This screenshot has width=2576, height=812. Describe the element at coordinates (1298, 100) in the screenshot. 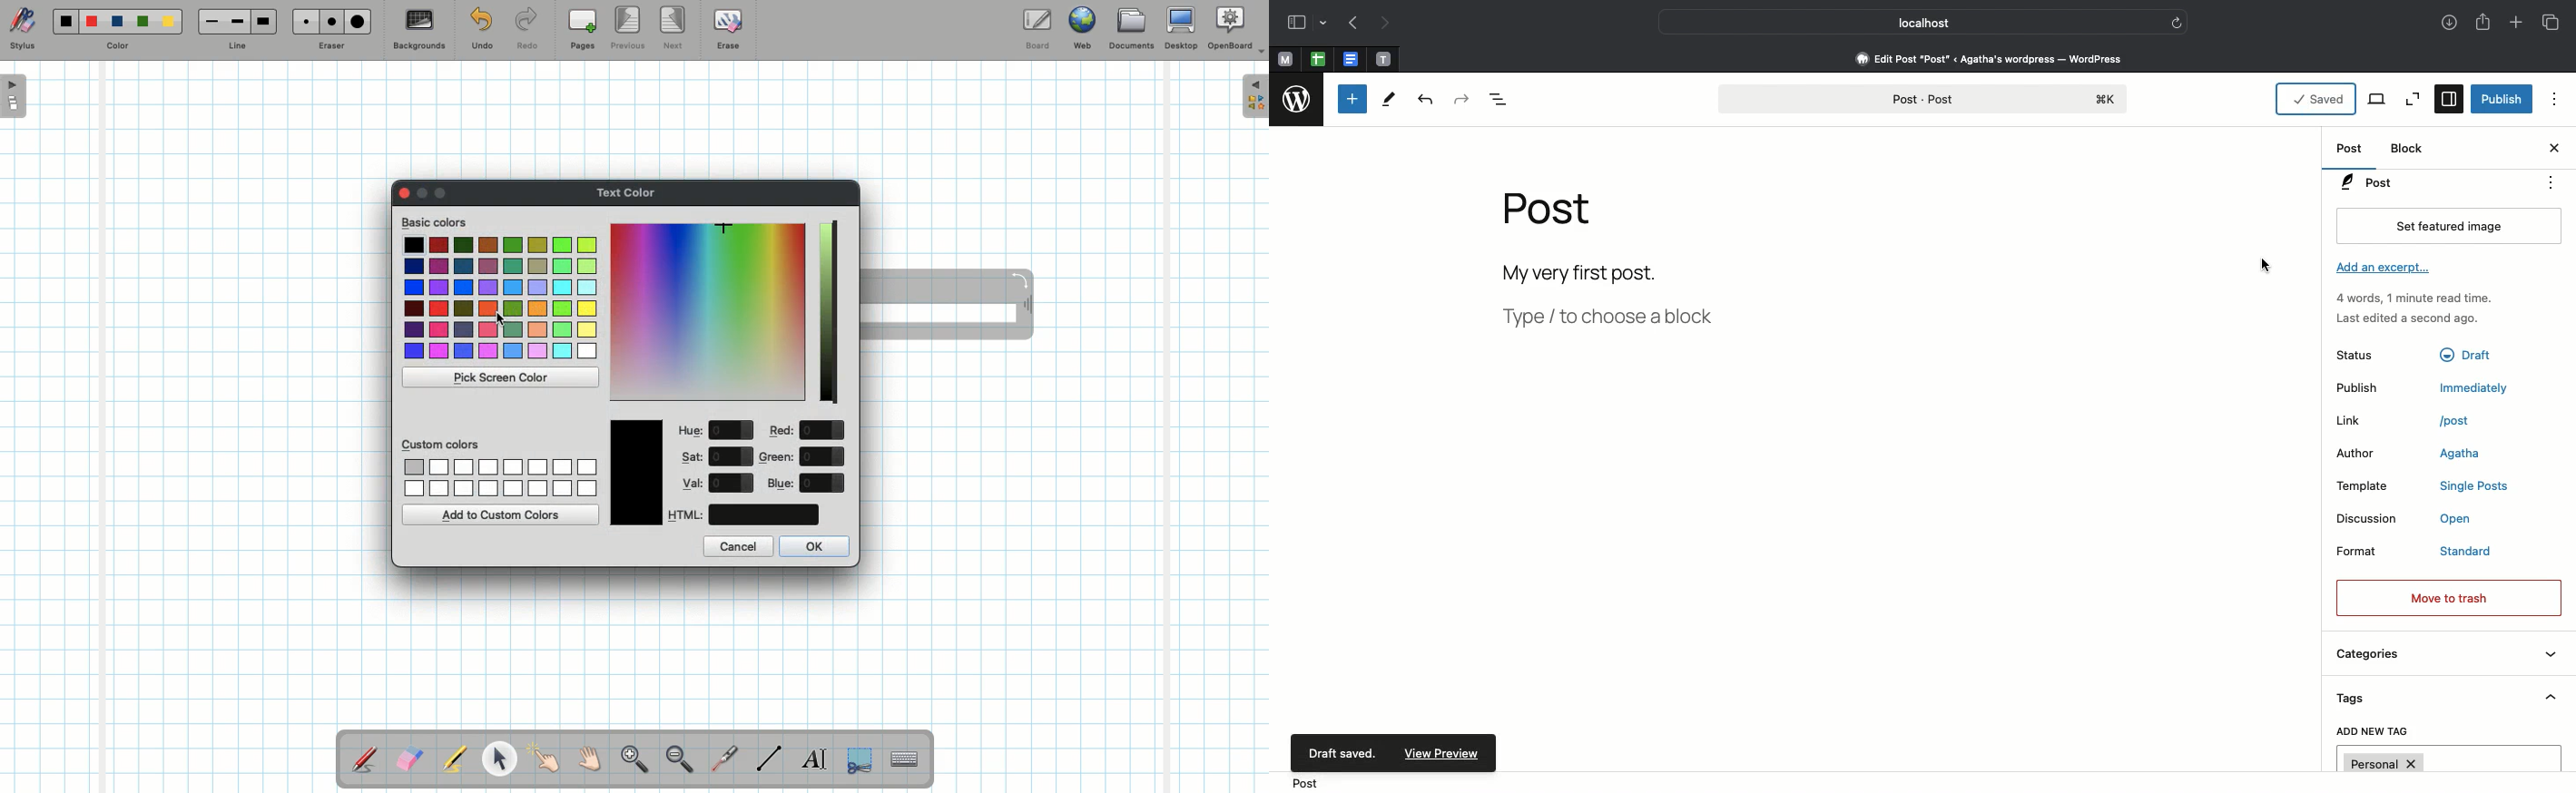

I see `wordpress logo` at that location.